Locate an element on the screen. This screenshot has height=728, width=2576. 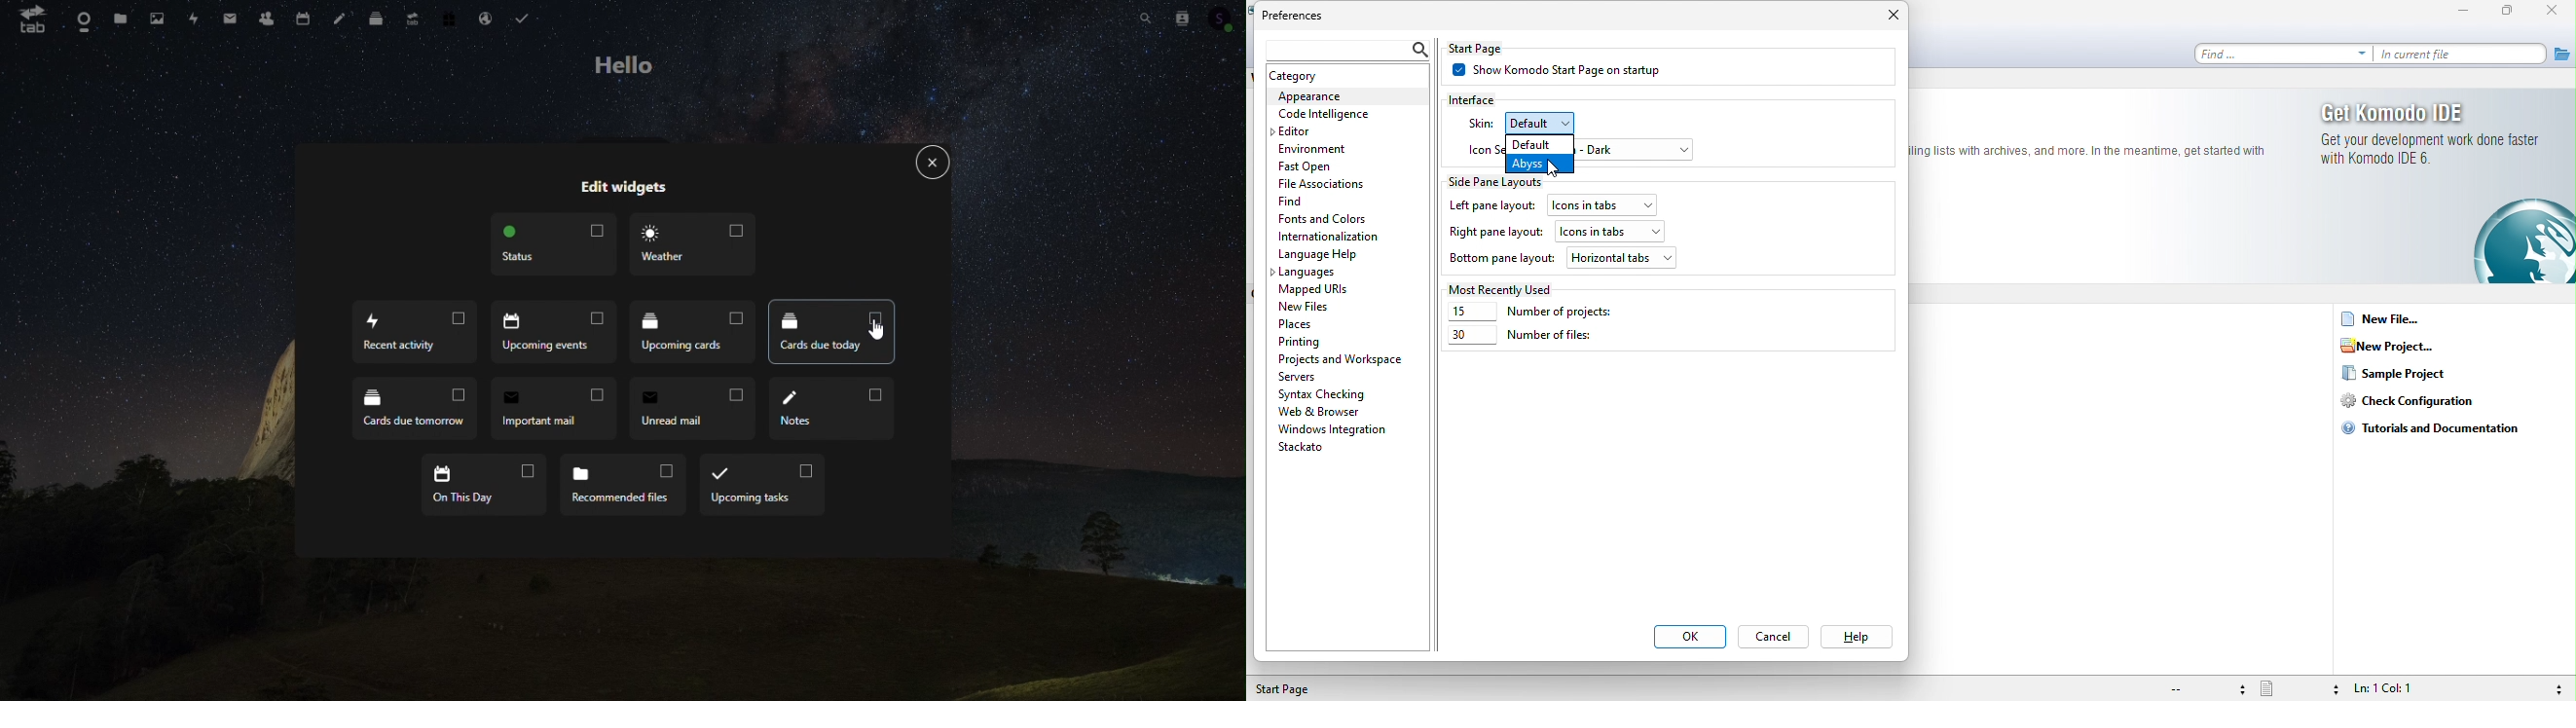
Status is located at coordinates (550, 243).